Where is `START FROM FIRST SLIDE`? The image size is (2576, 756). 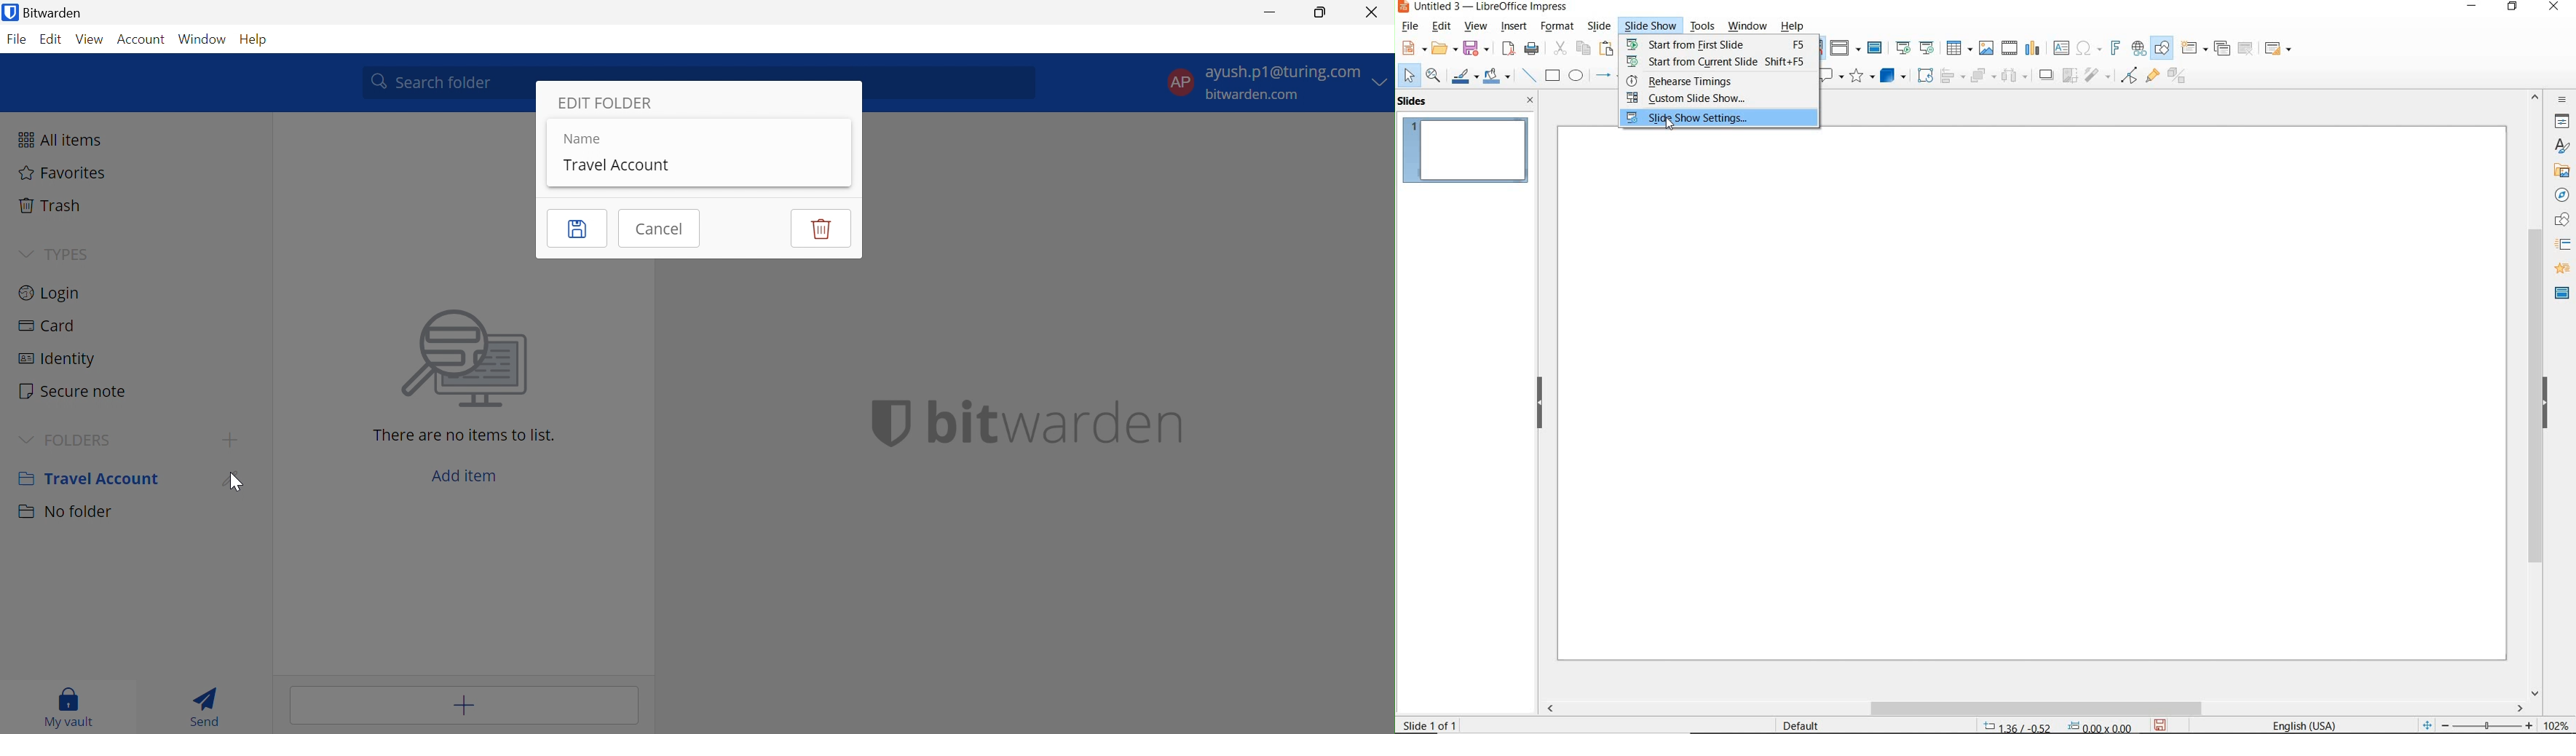
START FROM FIRST SLIDE is located at coordinates (1717, 44).